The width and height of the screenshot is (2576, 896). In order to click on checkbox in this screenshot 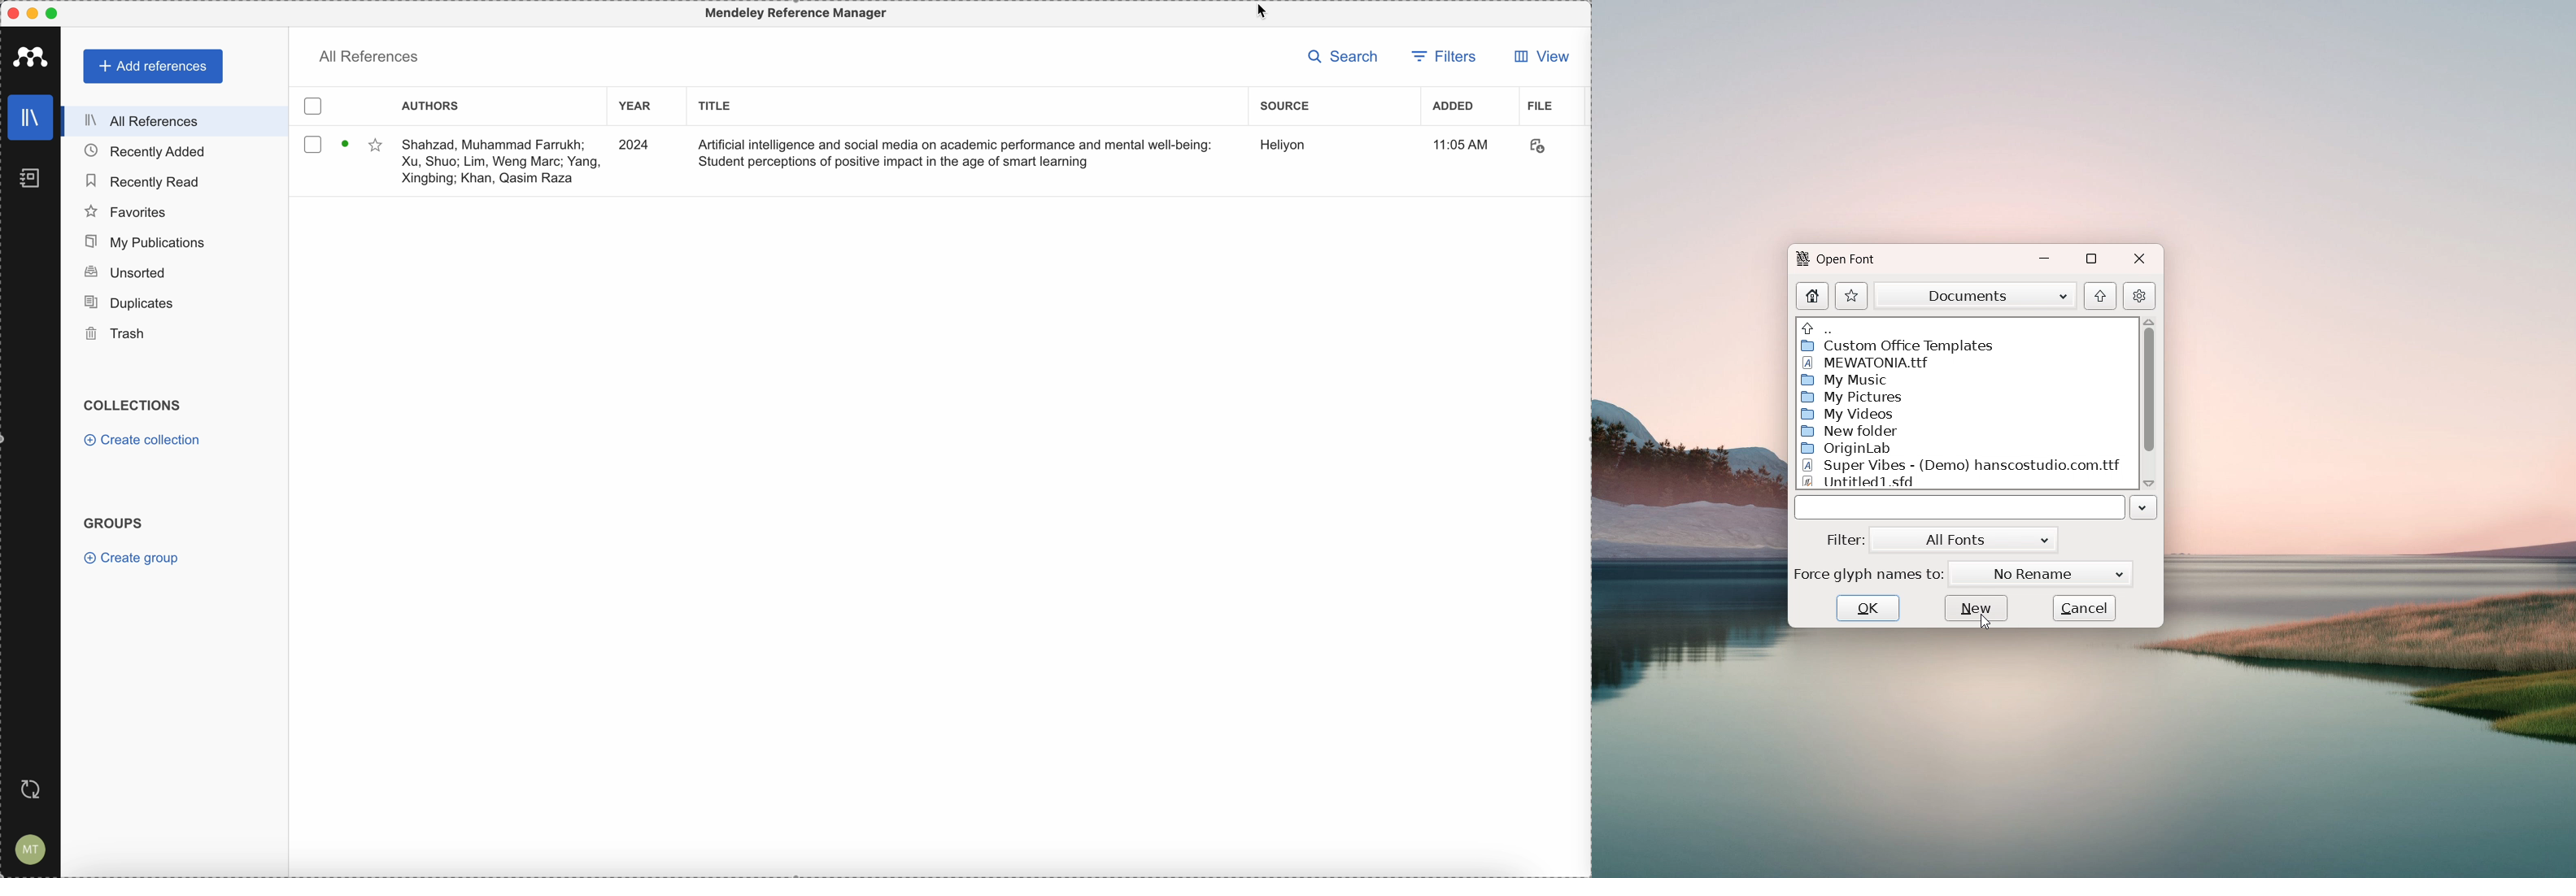, I will do `click(312, 144)`.